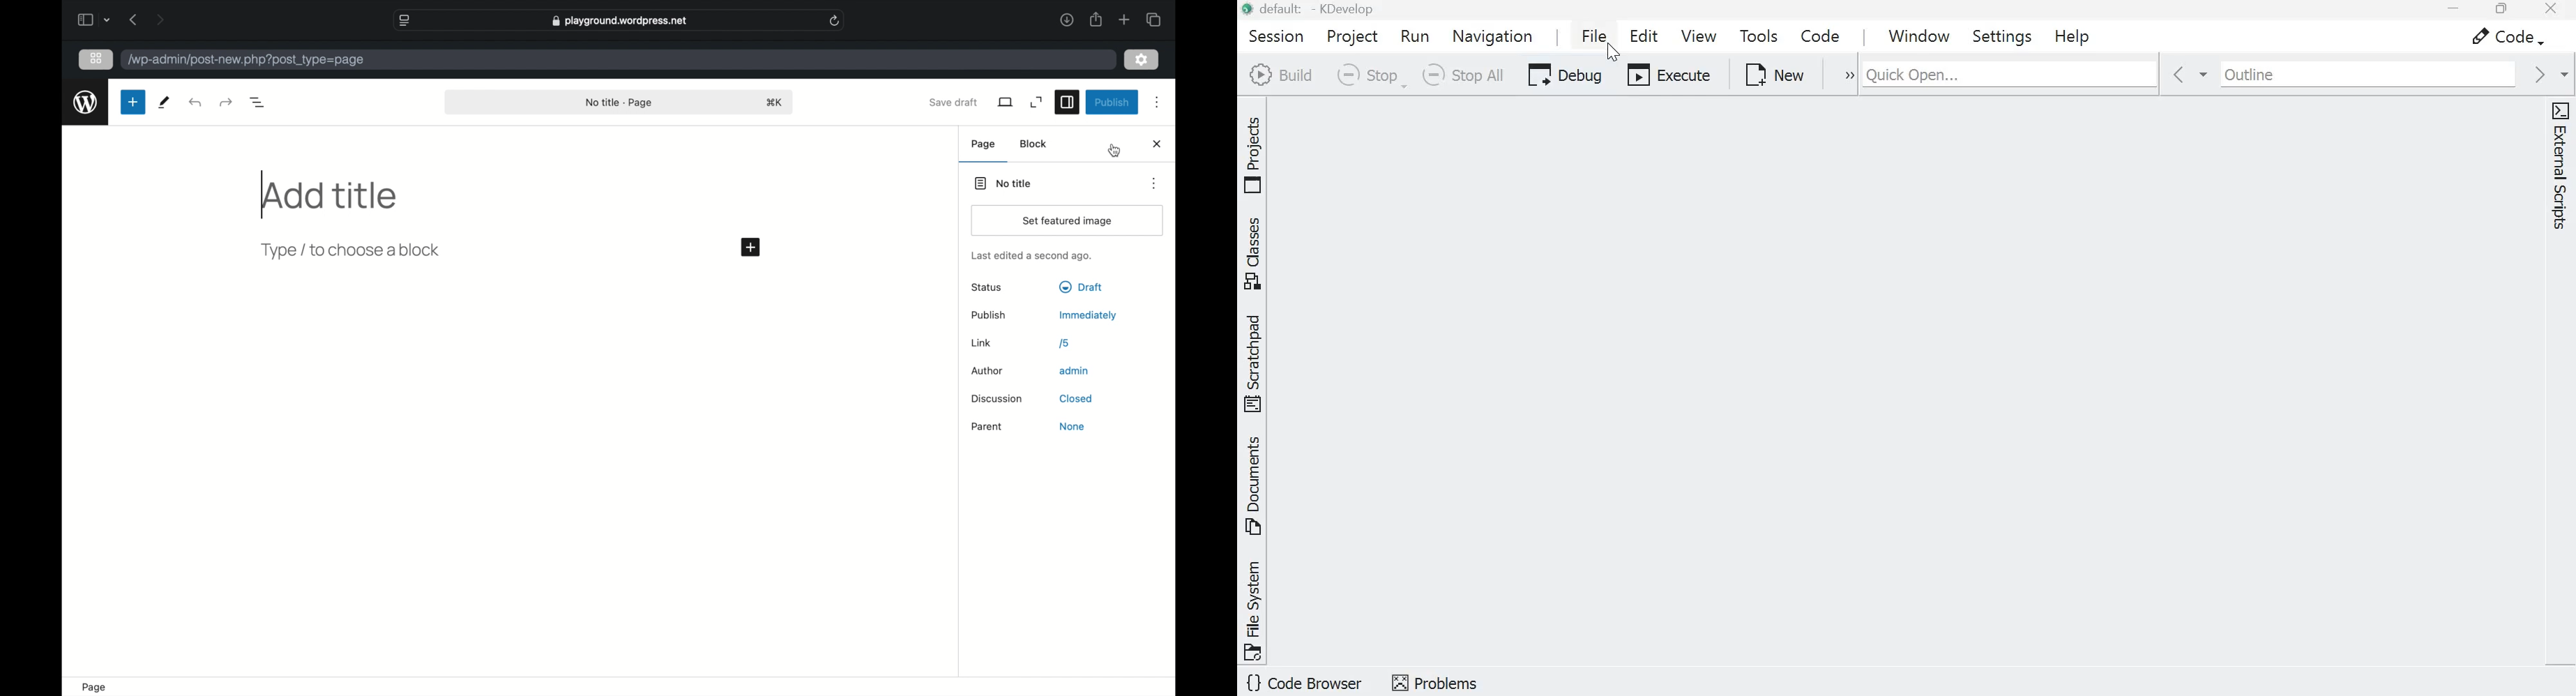 The width and height of the screenshot is (2576, 700). I want to click on draft, so click(1081, 287).